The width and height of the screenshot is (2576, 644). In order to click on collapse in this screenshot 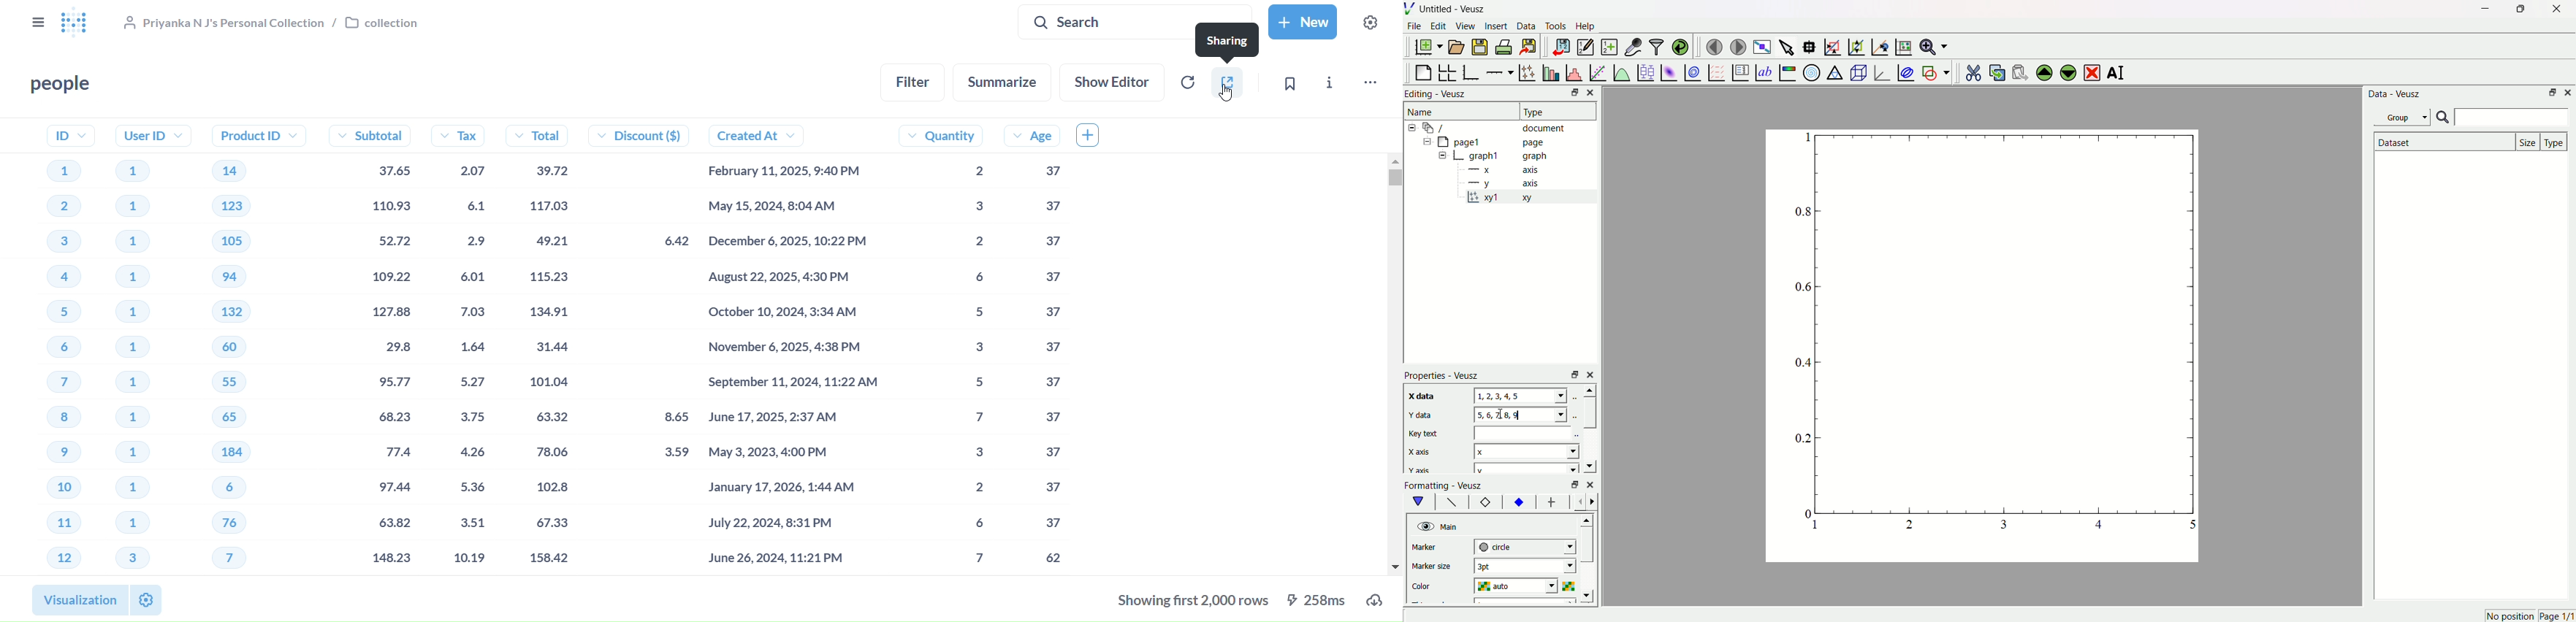, I will do `click(1425, 143)`.